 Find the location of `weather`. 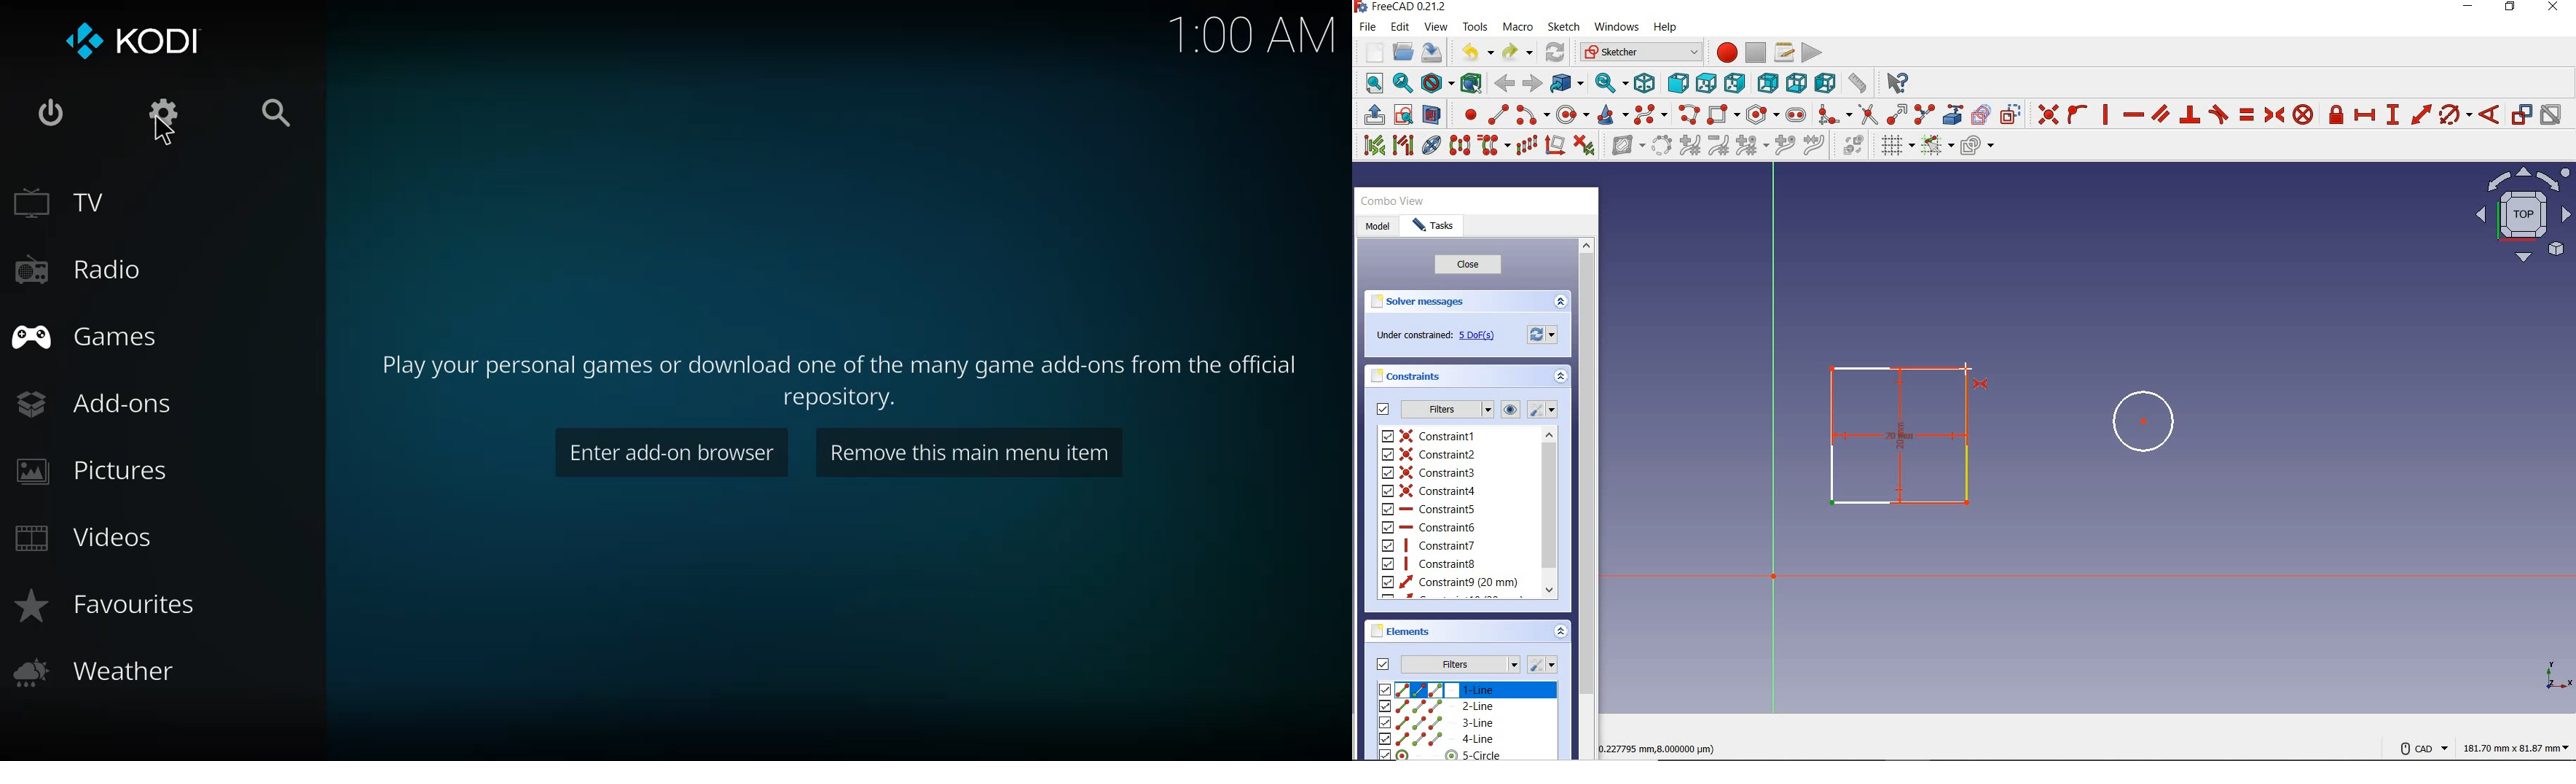

weather is located at coordinates (92, 675).